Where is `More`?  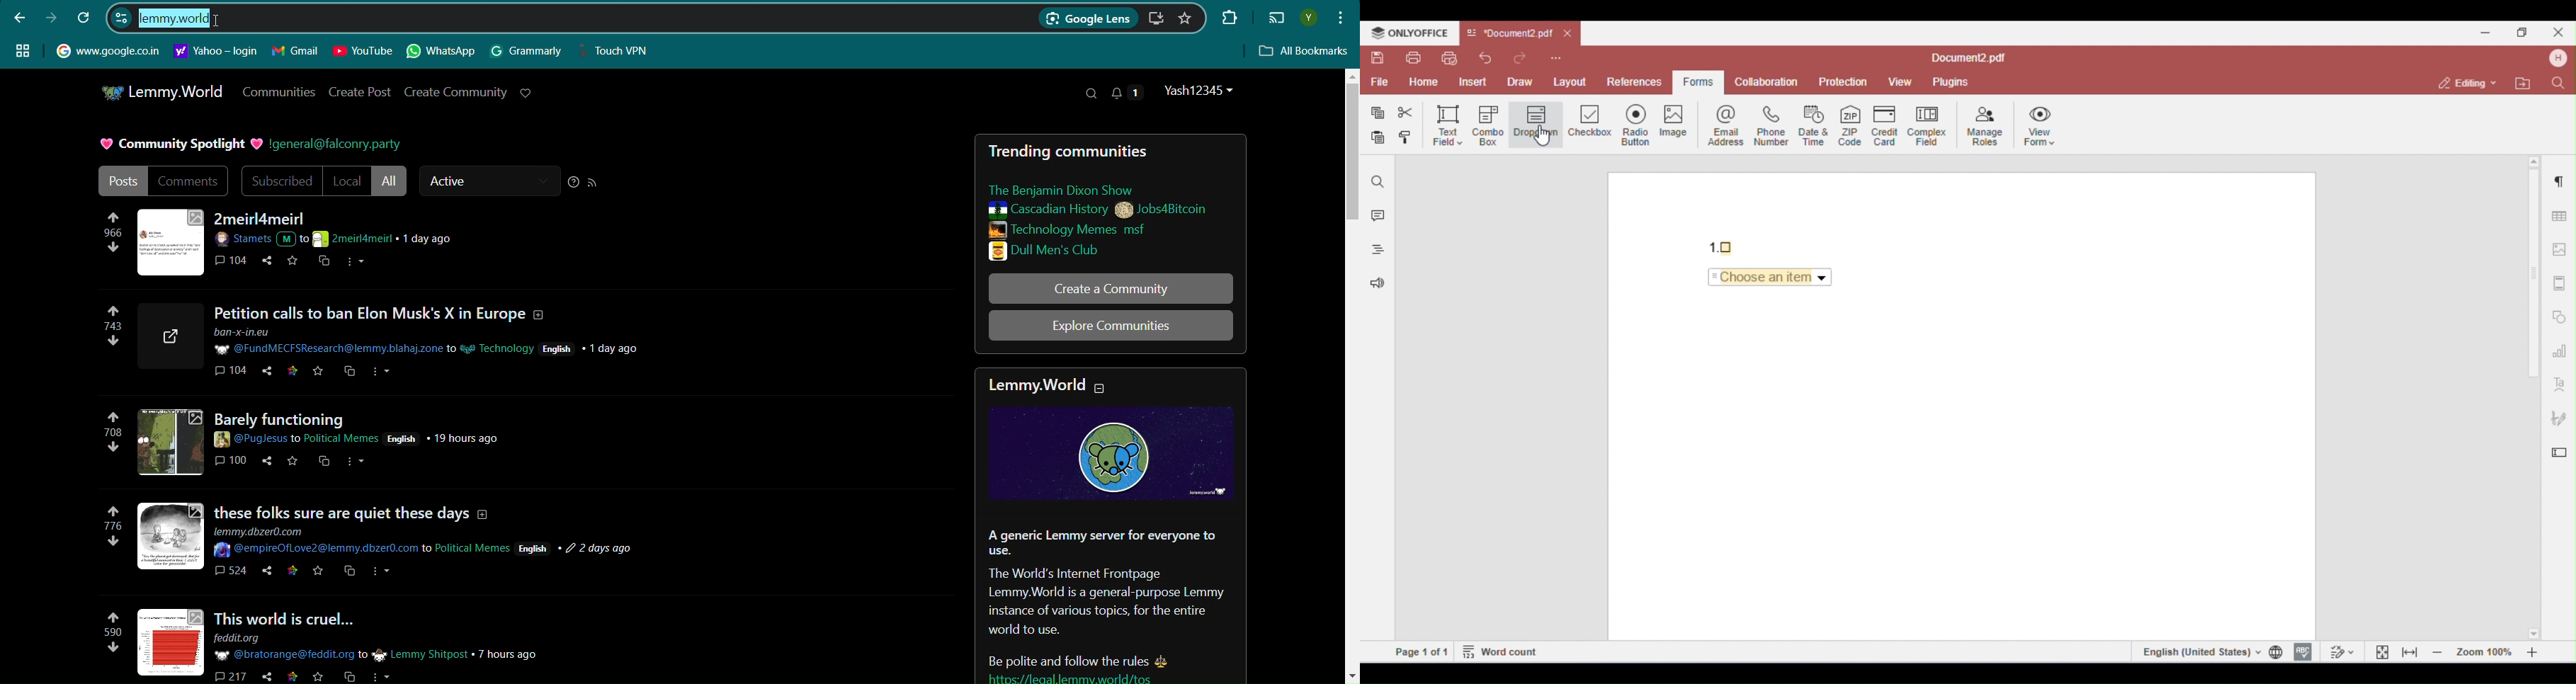 More is located at coordinates (357, 263).